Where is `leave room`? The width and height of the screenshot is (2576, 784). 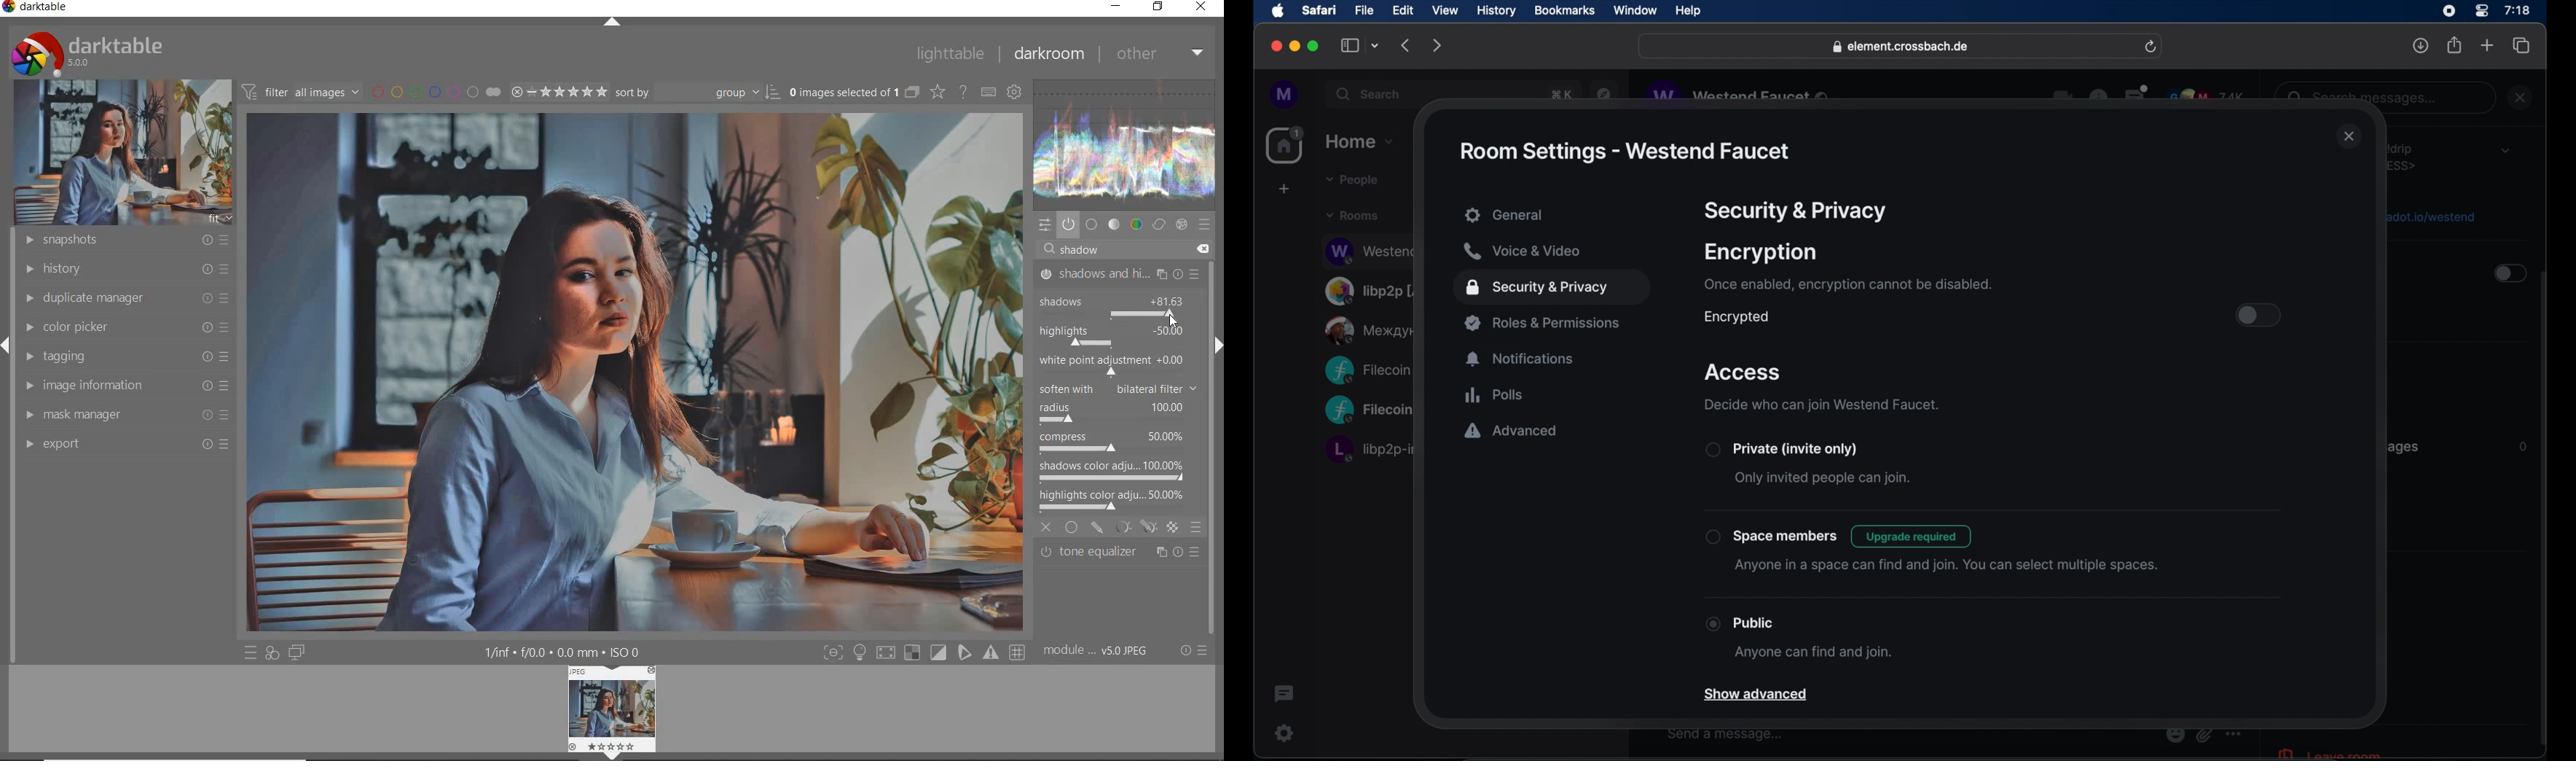 leave room is located at coordinates (2328, 752).